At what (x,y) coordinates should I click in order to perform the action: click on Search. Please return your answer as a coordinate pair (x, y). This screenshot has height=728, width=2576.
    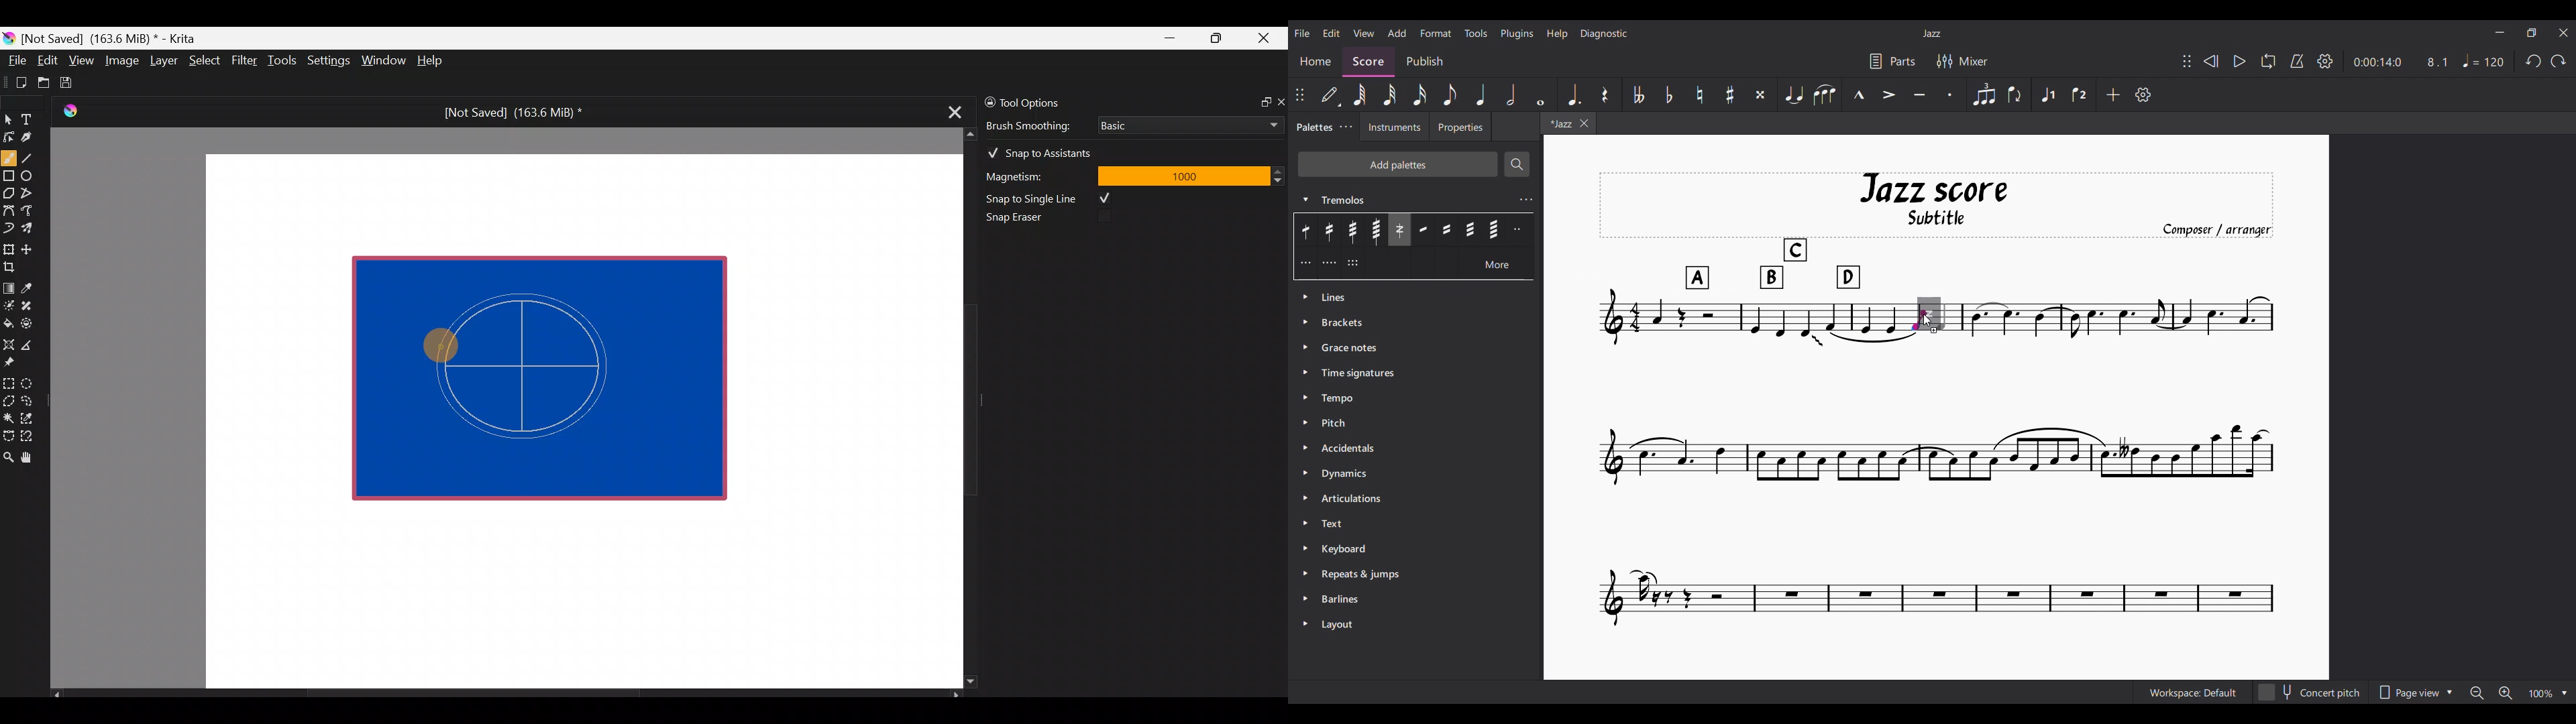
    Looking at the image, I should click on (1517, 164).